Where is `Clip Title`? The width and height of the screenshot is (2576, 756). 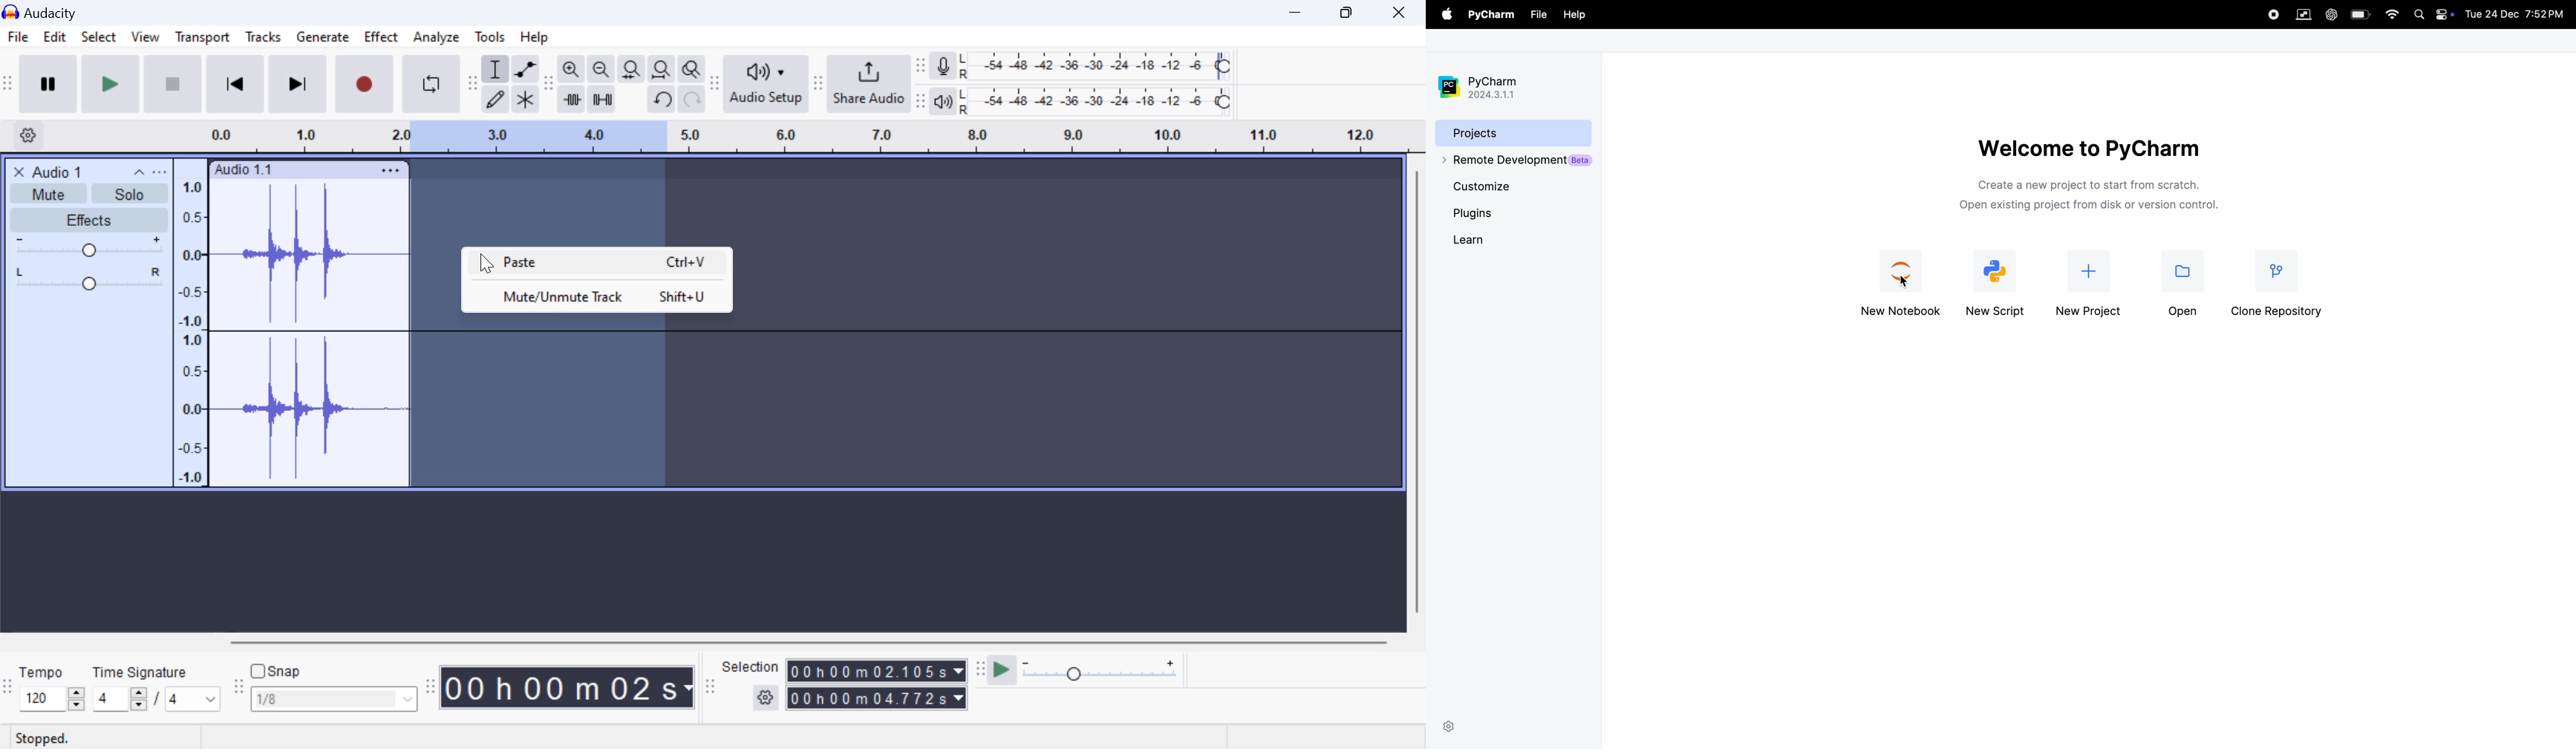
Clip Title is located at coordinates (64, 171).